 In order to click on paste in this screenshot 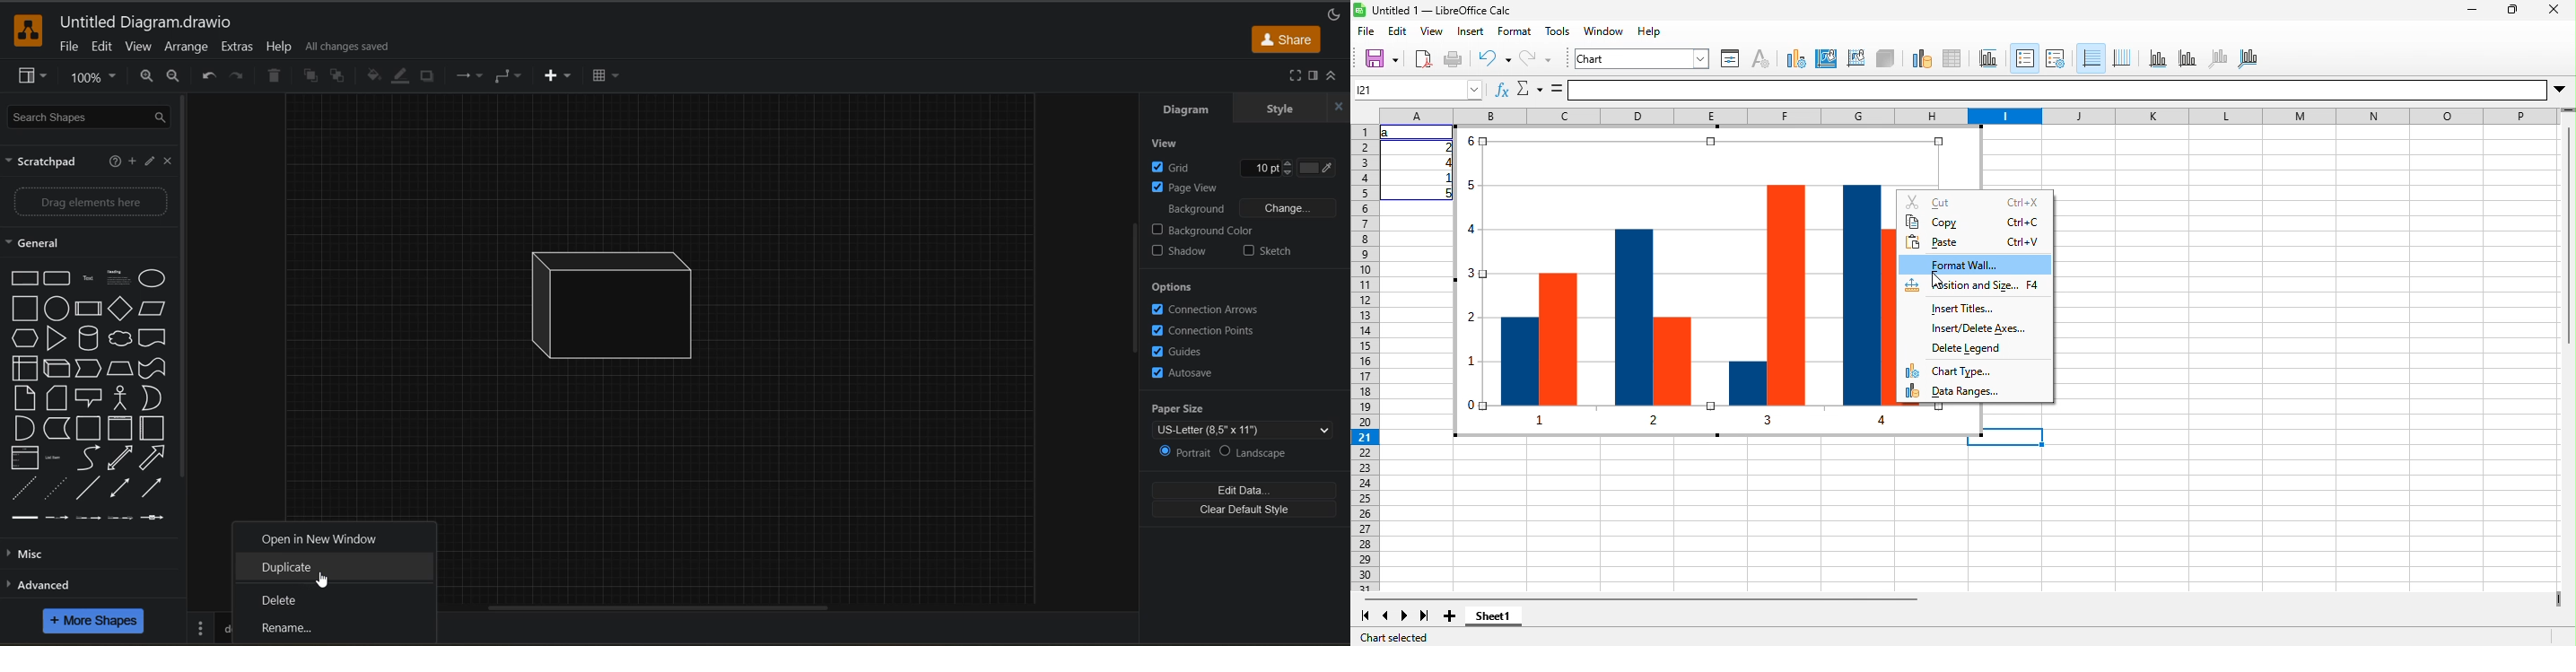, I will do `click(1975, 241)`.